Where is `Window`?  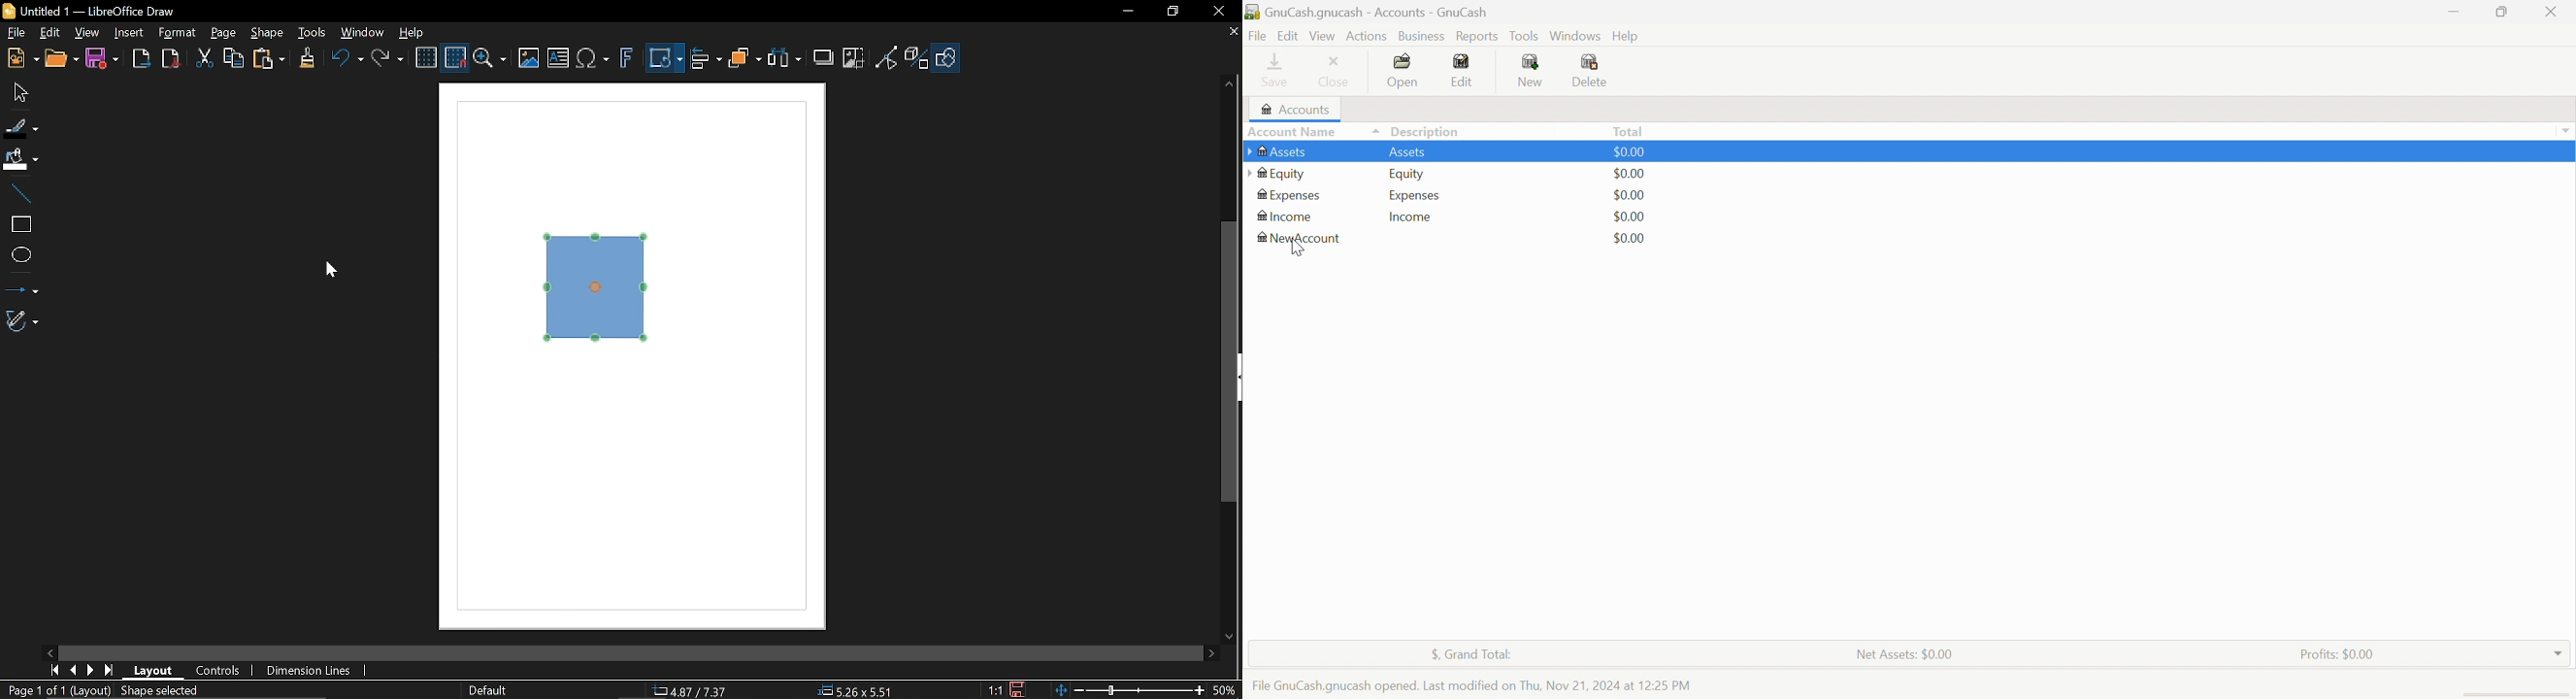
Window is located at coordinates (363, 32).